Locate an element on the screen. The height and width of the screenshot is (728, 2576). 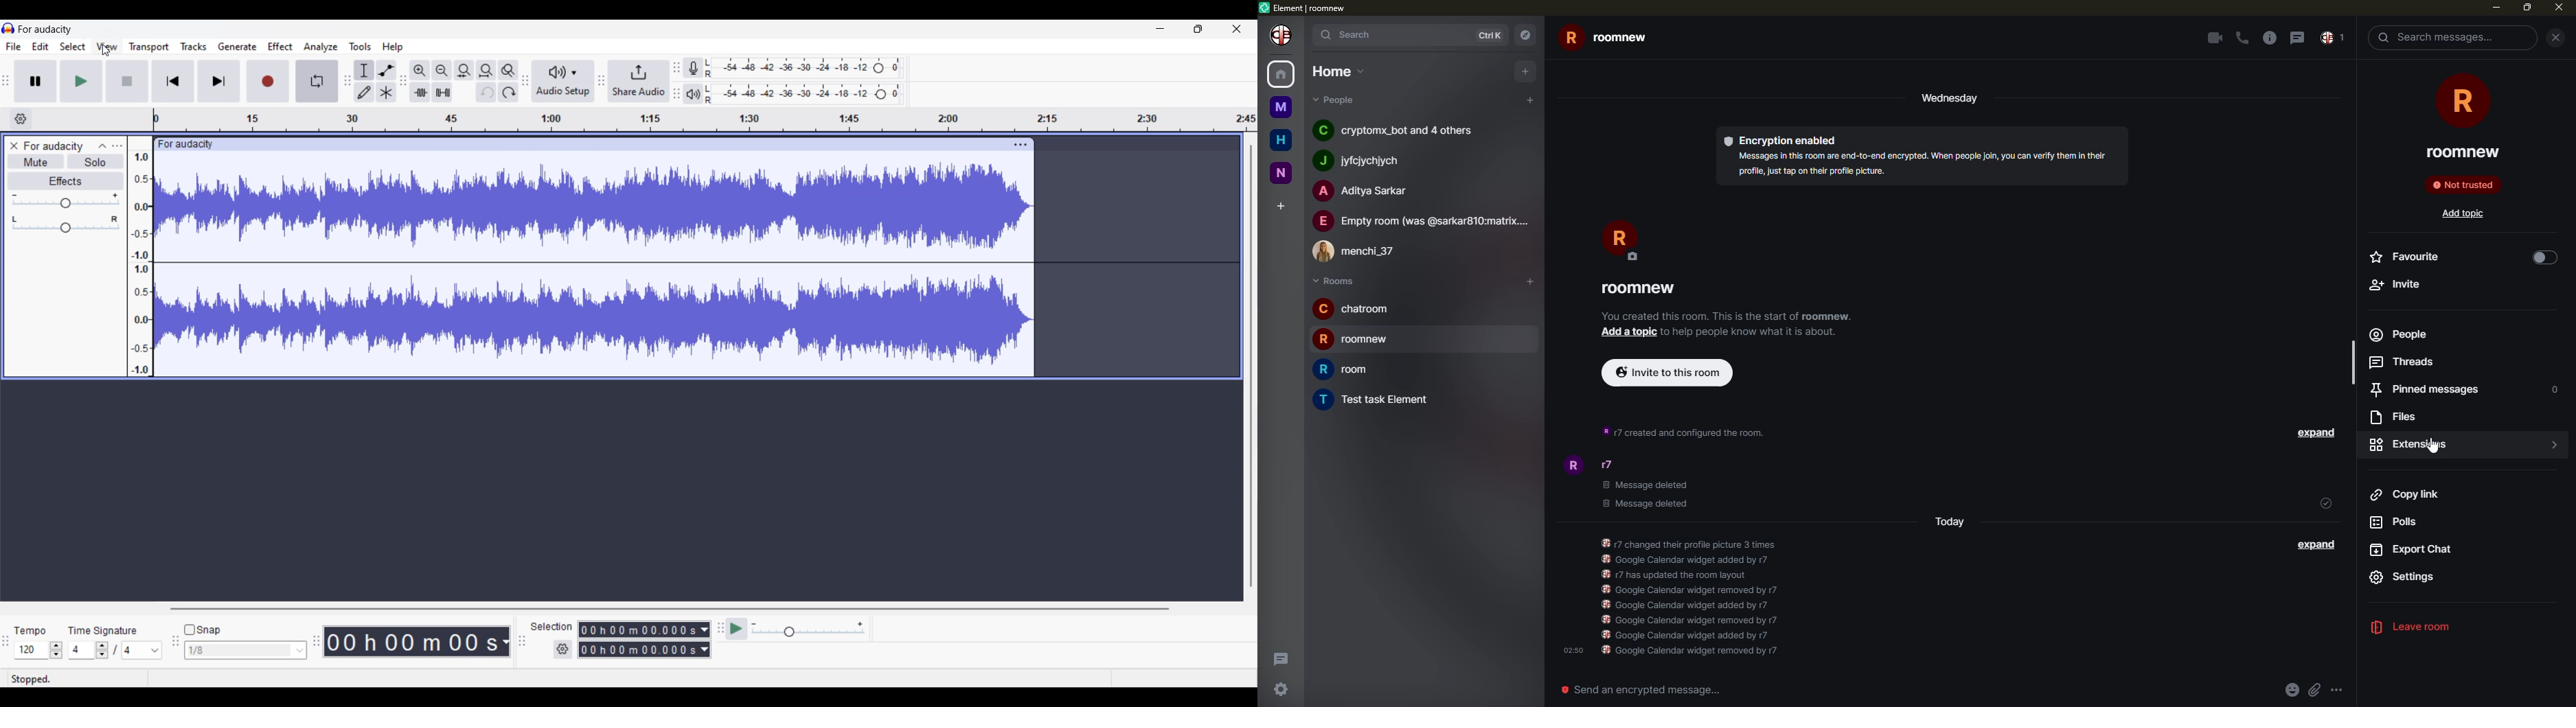
timeline is located at coordinates (705, 119).